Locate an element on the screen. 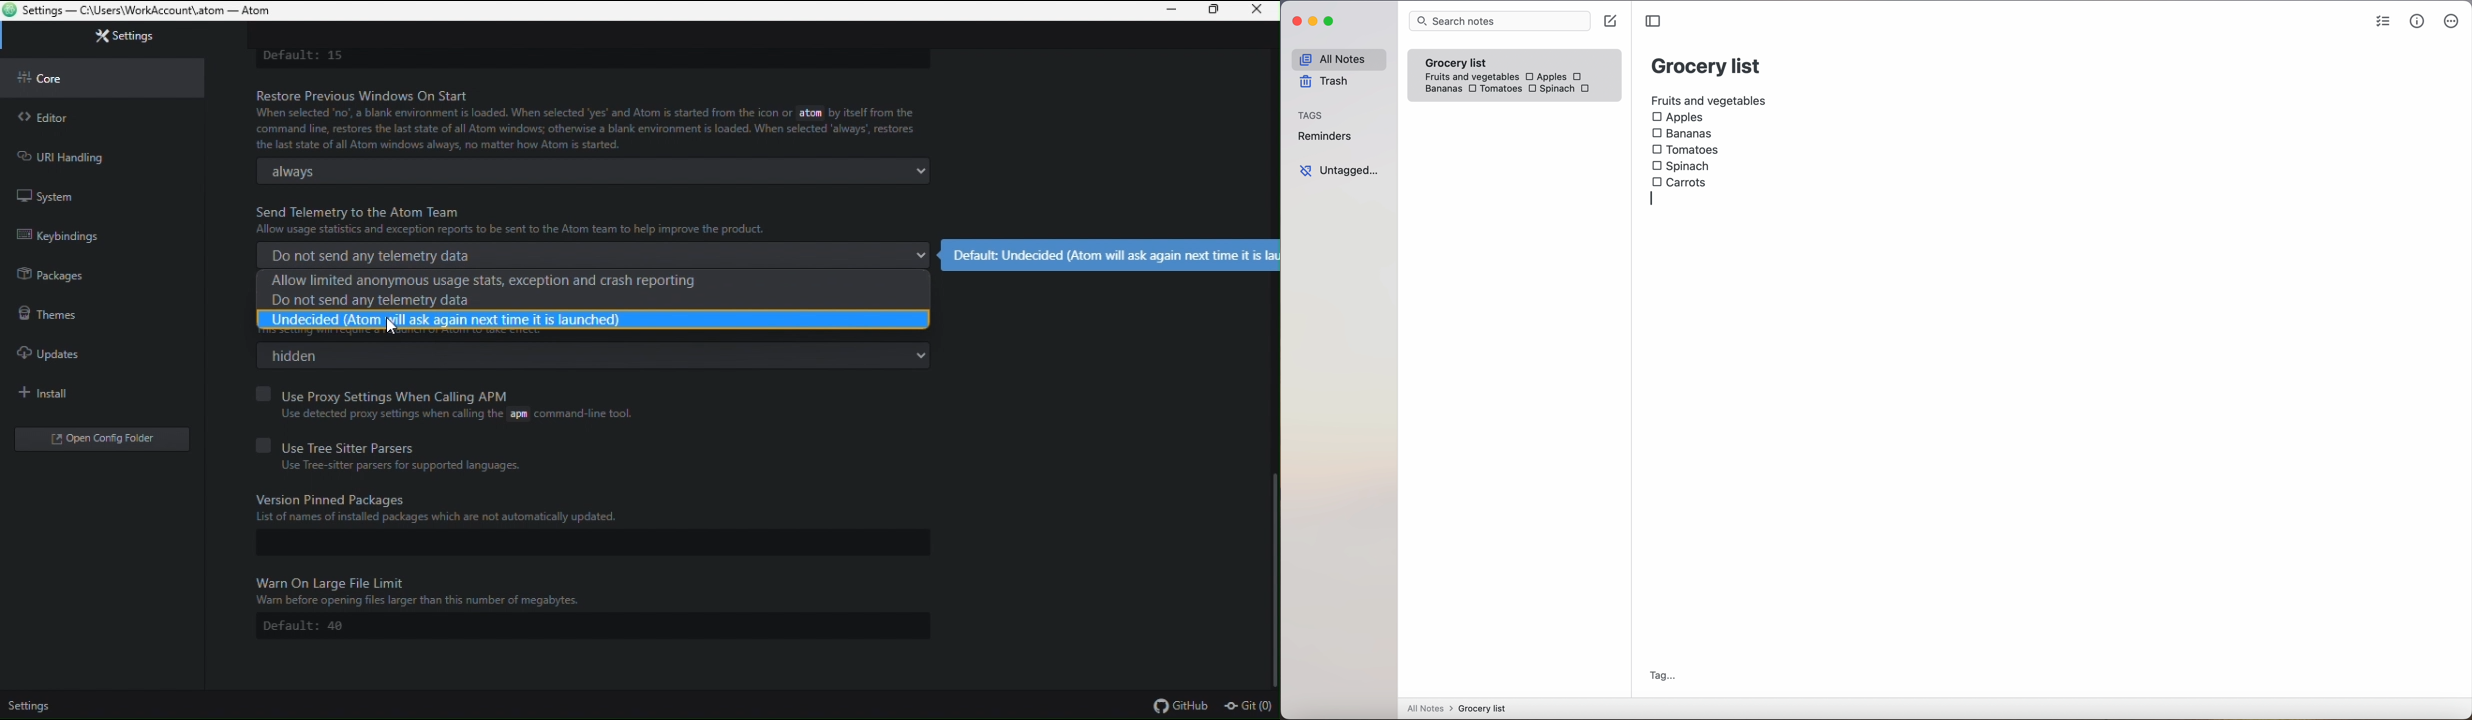 Image resolution: width=2492 pixels, height=728 pixels. github is located at coordinates (1181, 706).